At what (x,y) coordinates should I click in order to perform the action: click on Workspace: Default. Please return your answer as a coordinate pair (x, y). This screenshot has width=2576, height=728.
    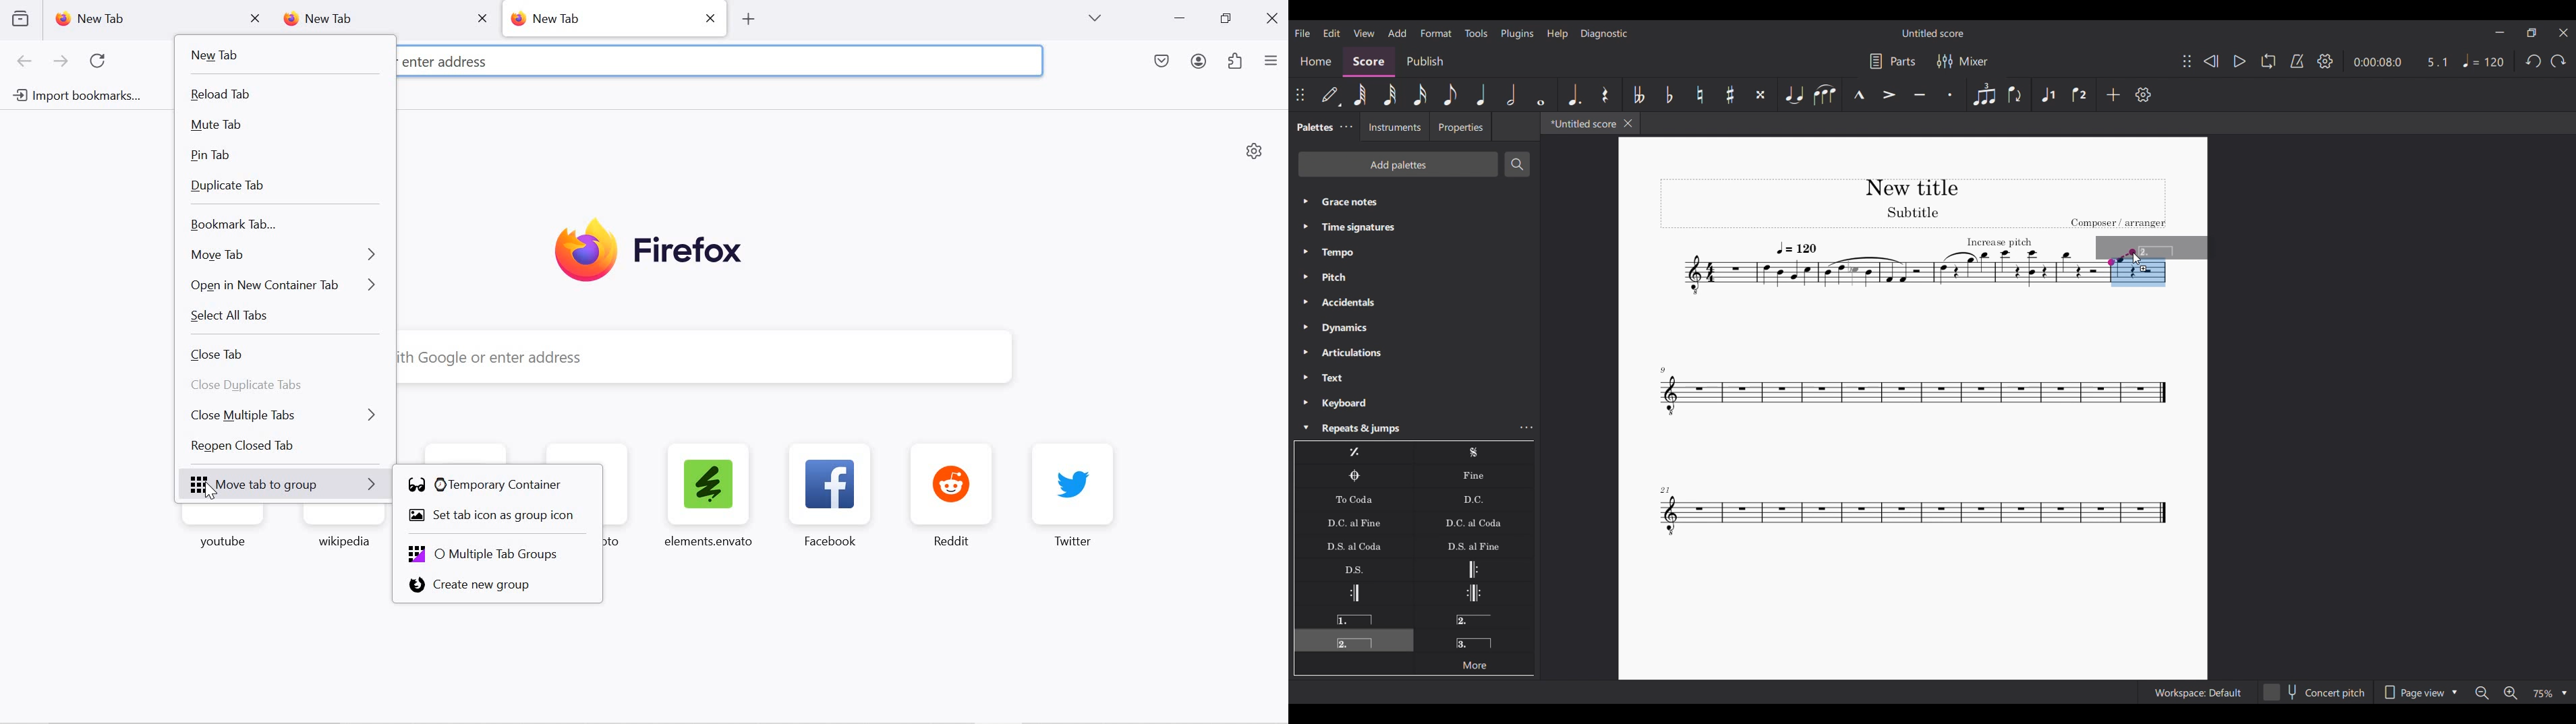
    Looking at the image, I should click on (2198, 692).